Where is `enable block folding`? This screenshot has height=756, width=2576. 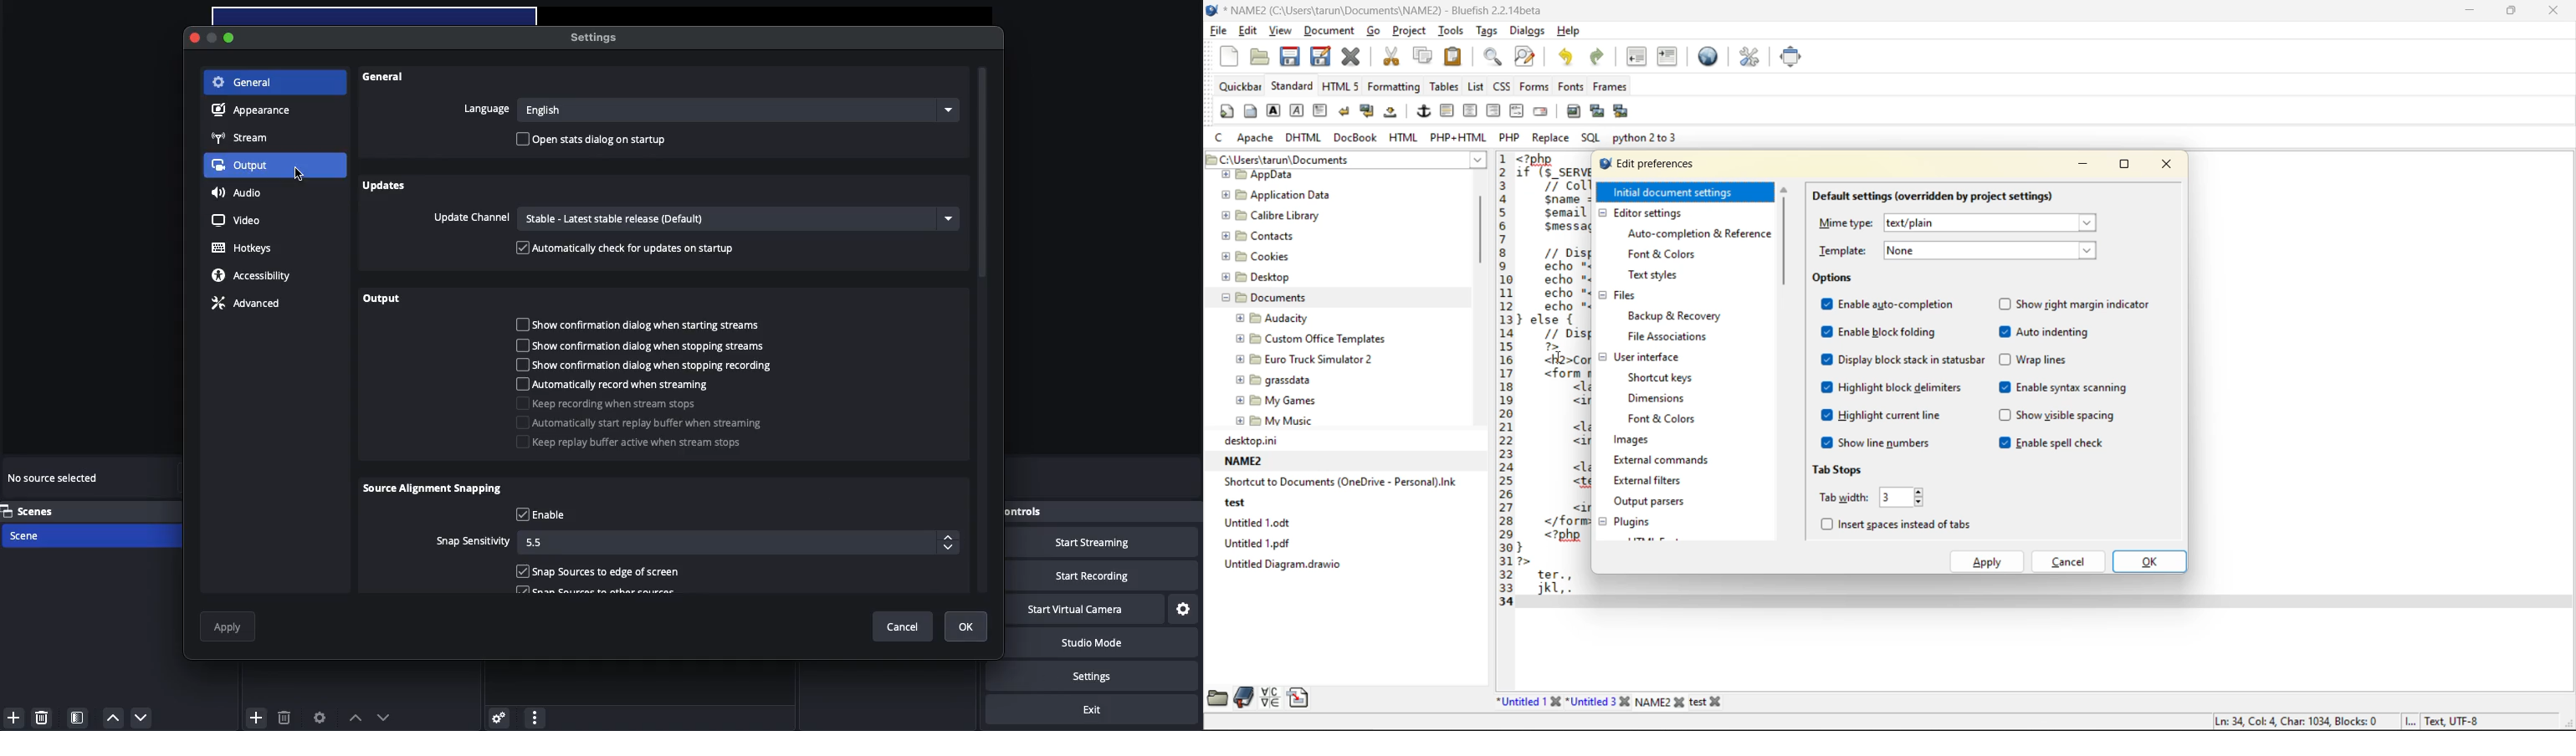 enable block folding is located at coordinates (1878, 333).